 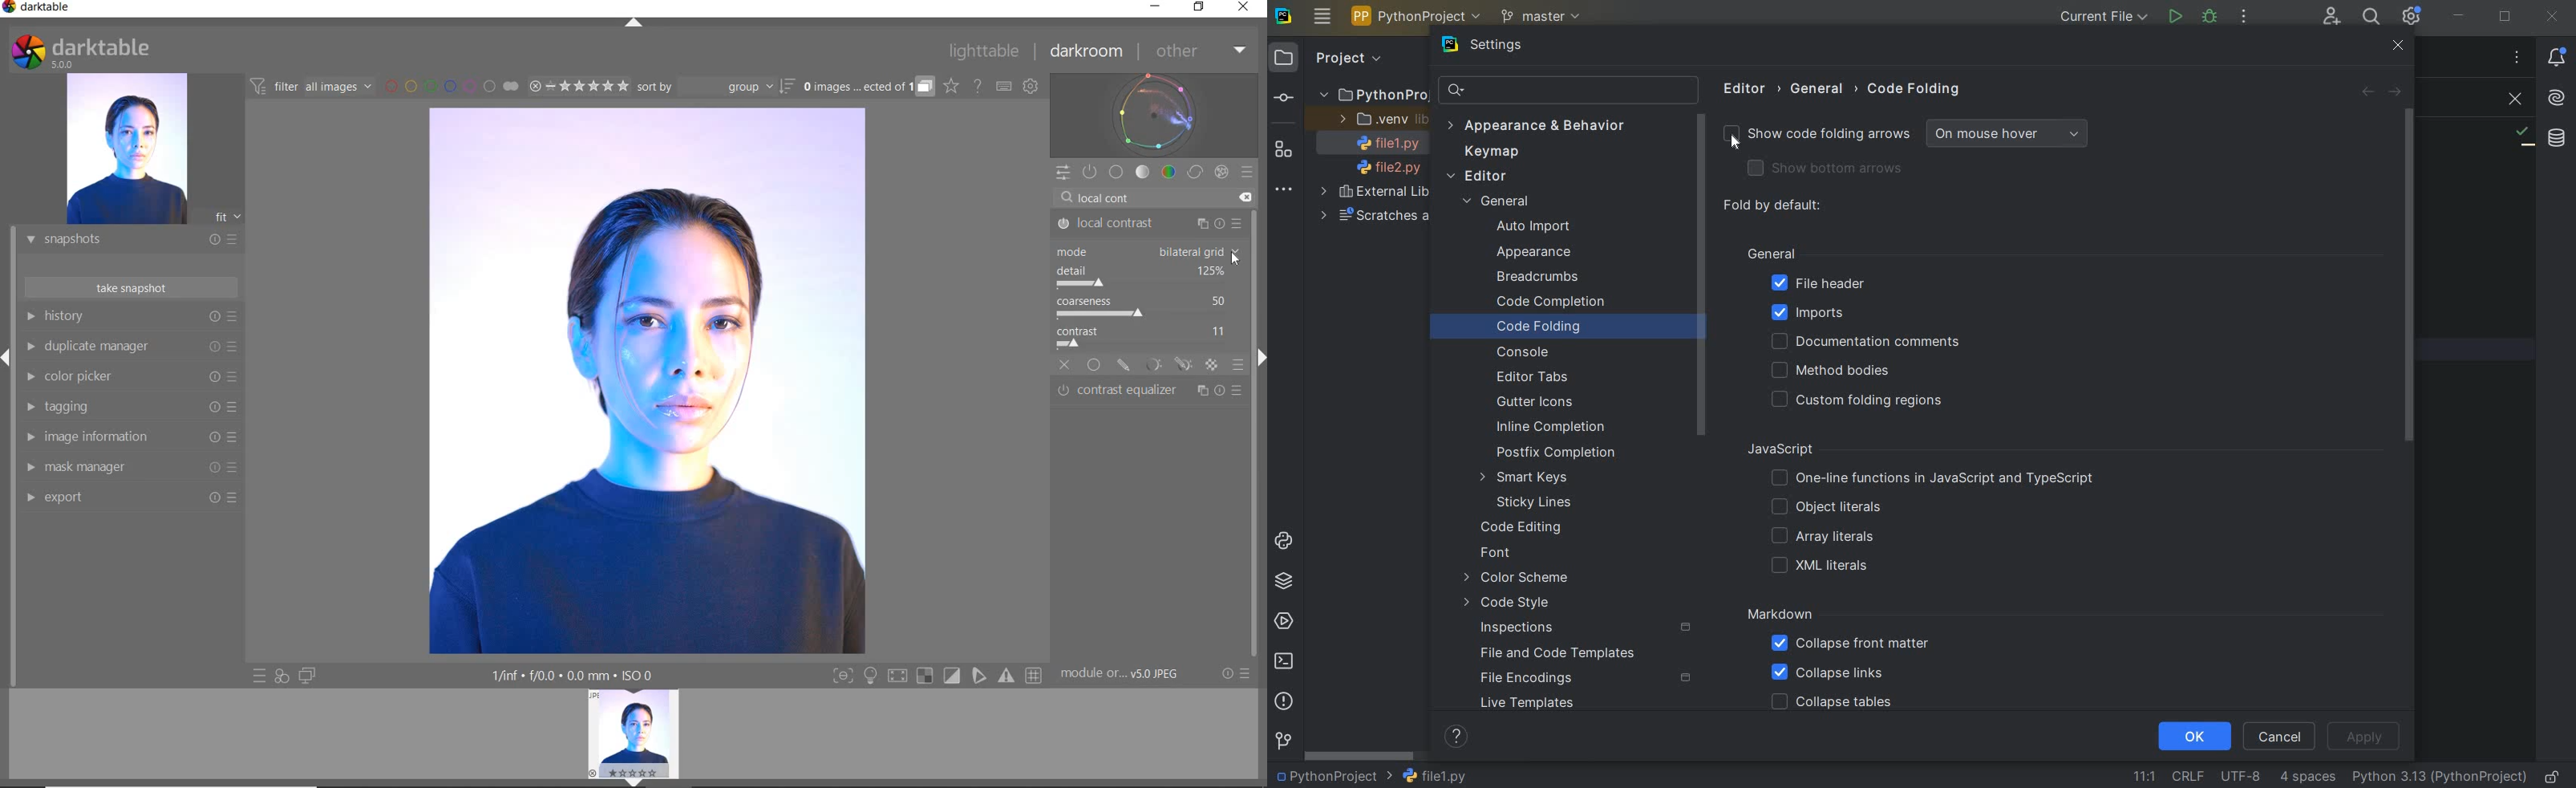 What do you see at coordinates (980, 676) in the screenshot?
I see `Button` at bounding box center [980, 676].